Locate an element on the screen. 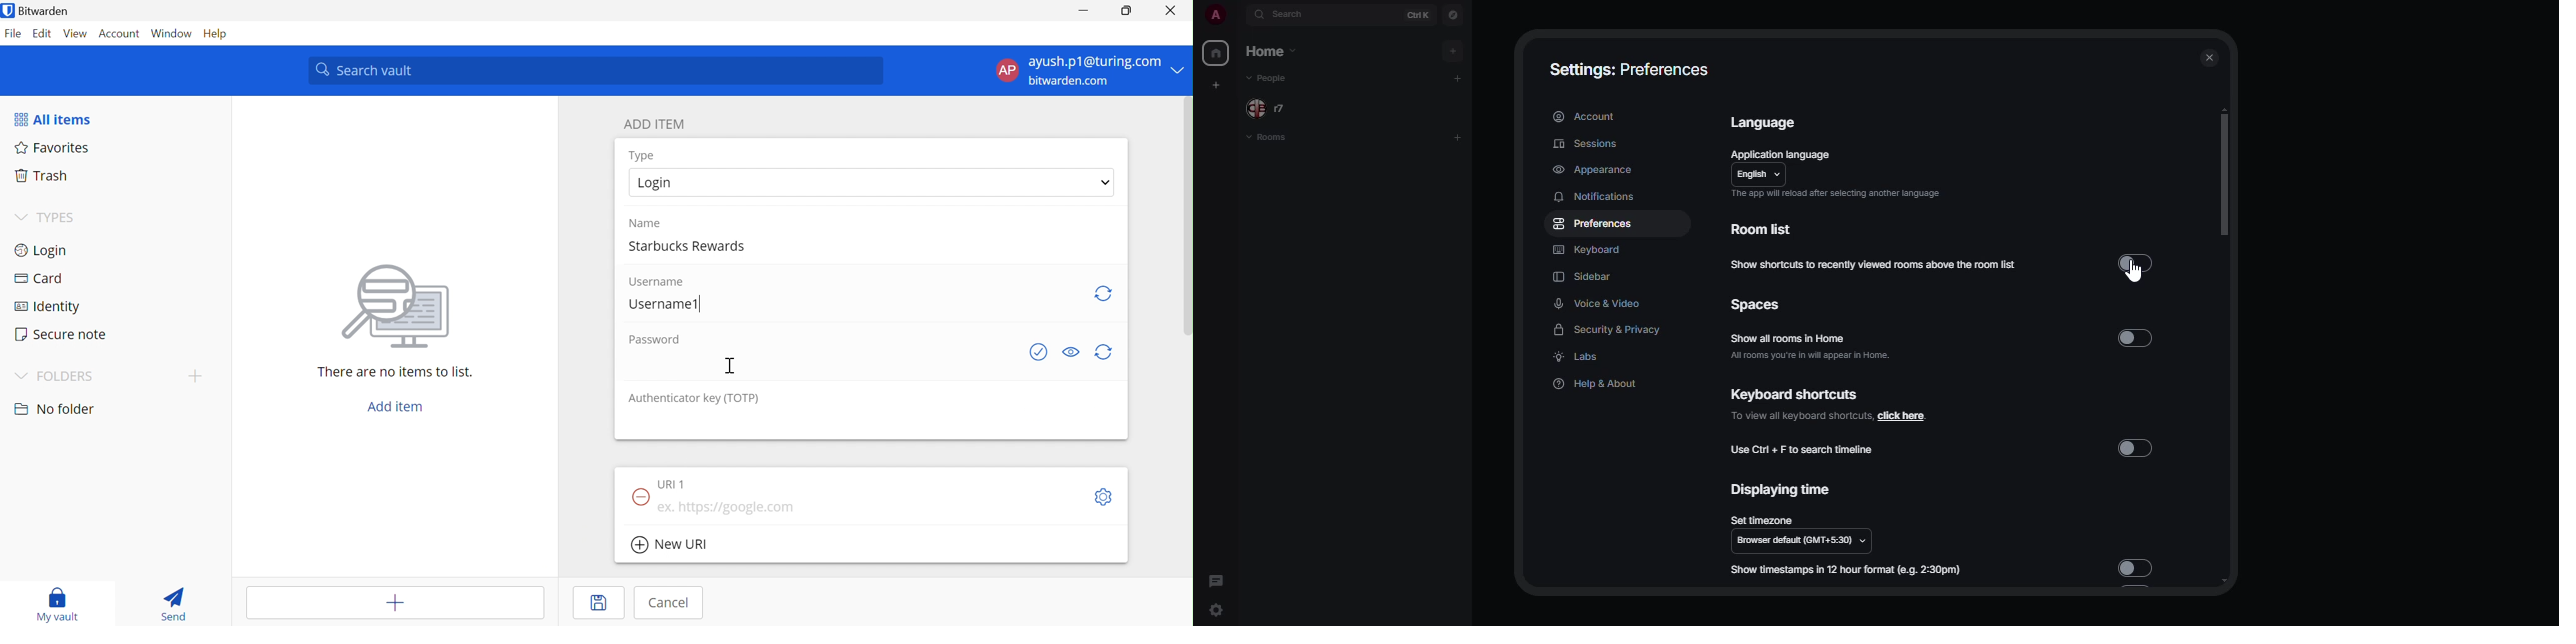 The image size is (2576, 644). Password is located at coordinates (654, 340).